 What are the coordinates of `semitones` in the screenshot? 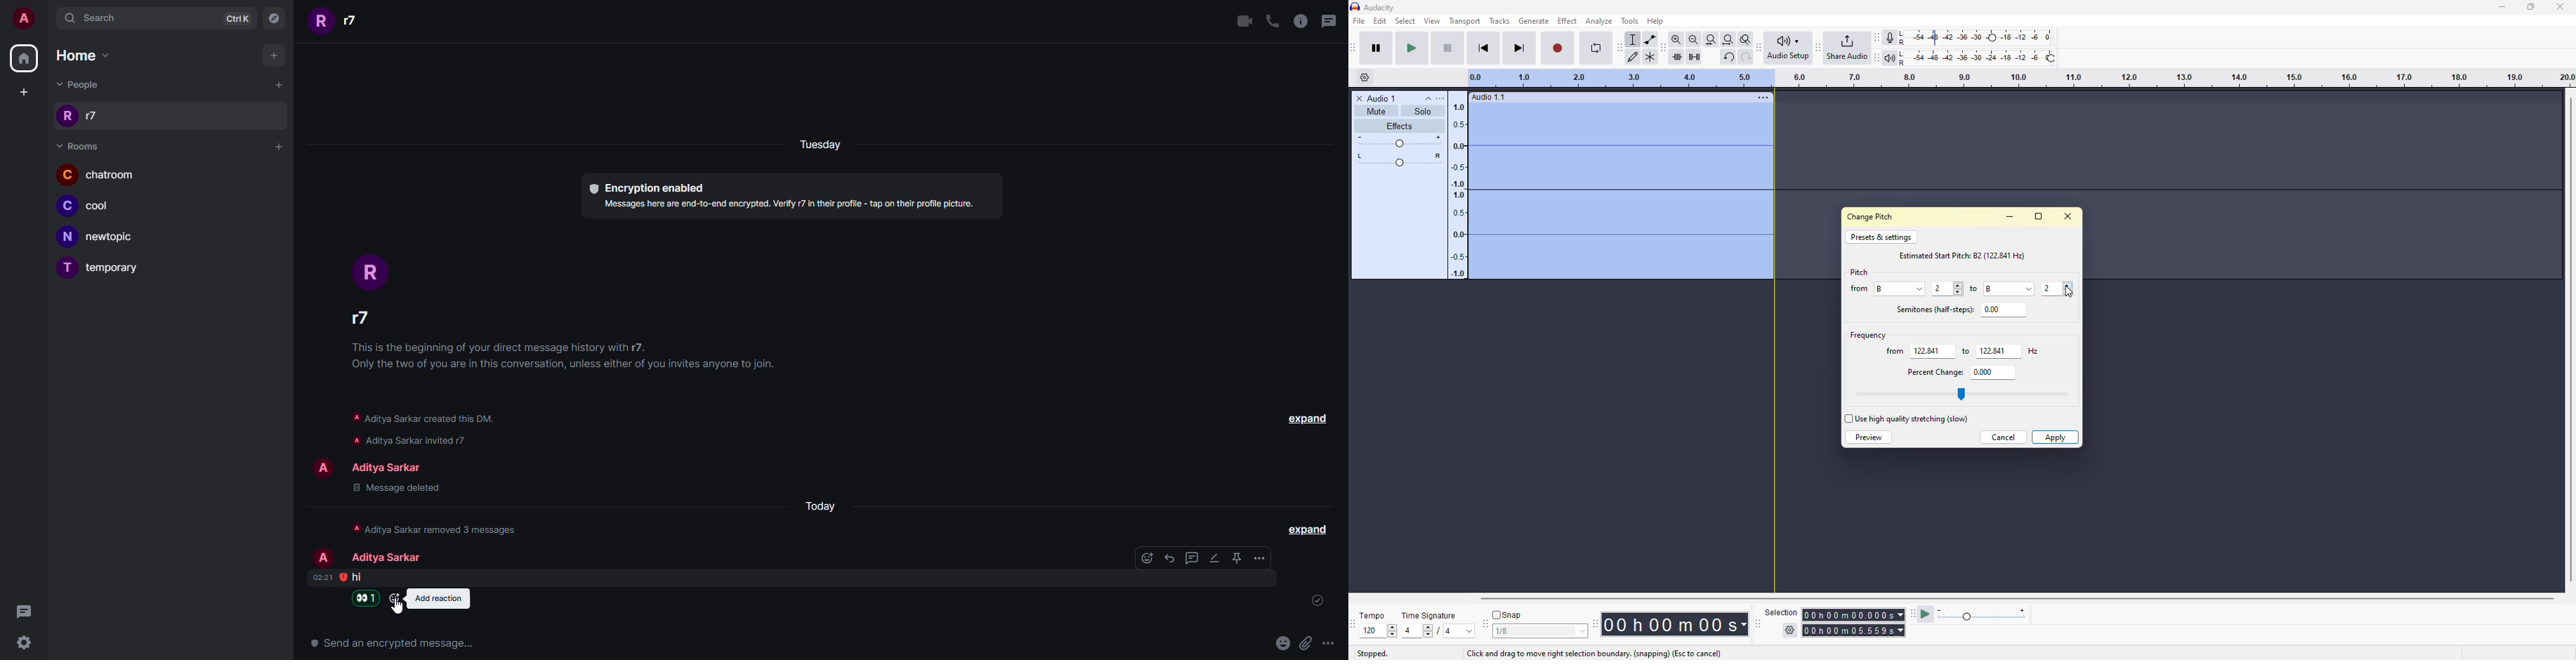 It's located at (1932, 308).